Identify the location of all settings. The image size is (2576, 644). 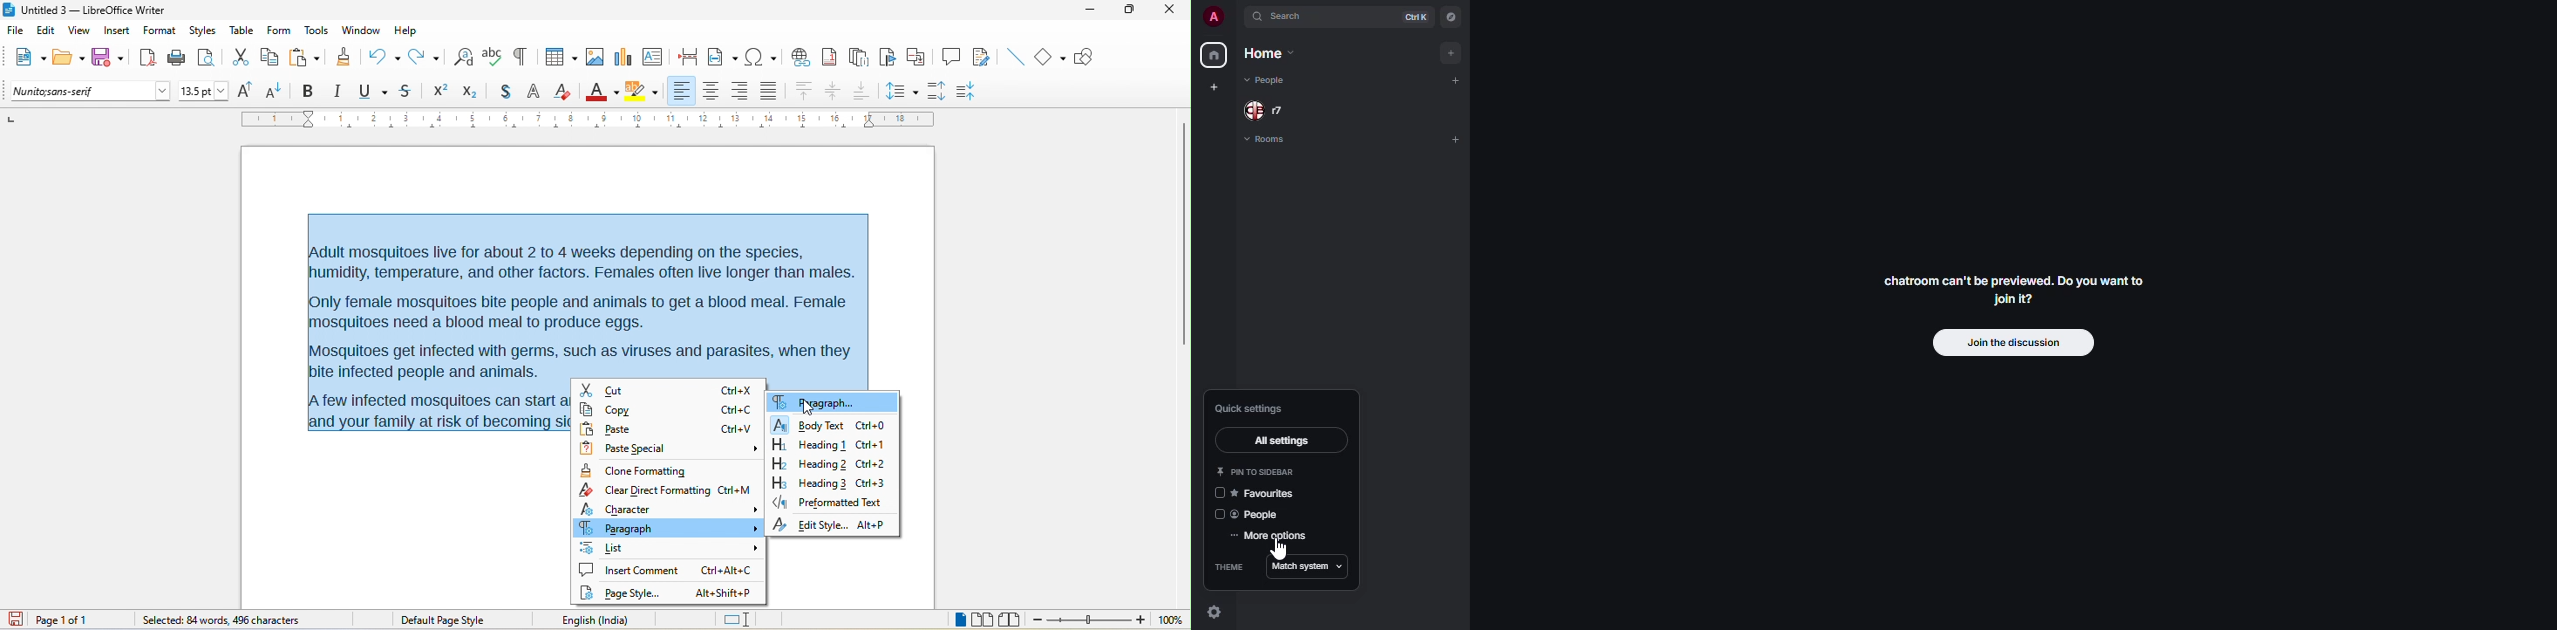
(1285, 442).